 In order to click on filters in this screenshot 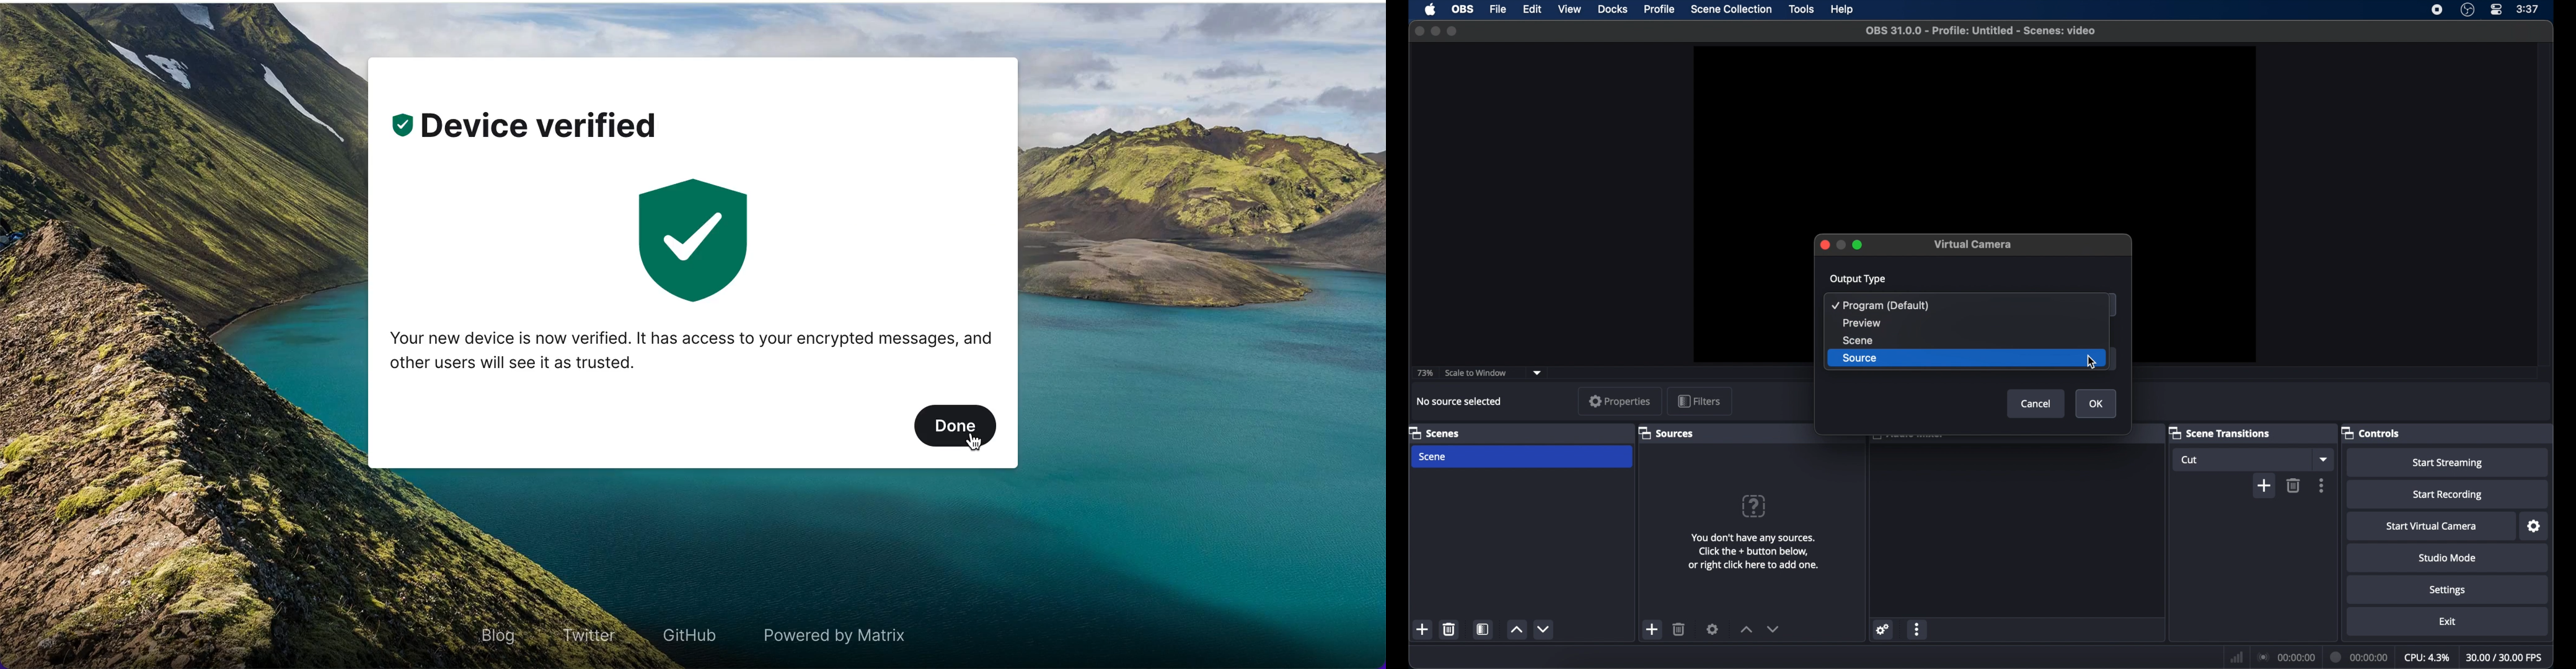, I will do `click(1698, 400)`.